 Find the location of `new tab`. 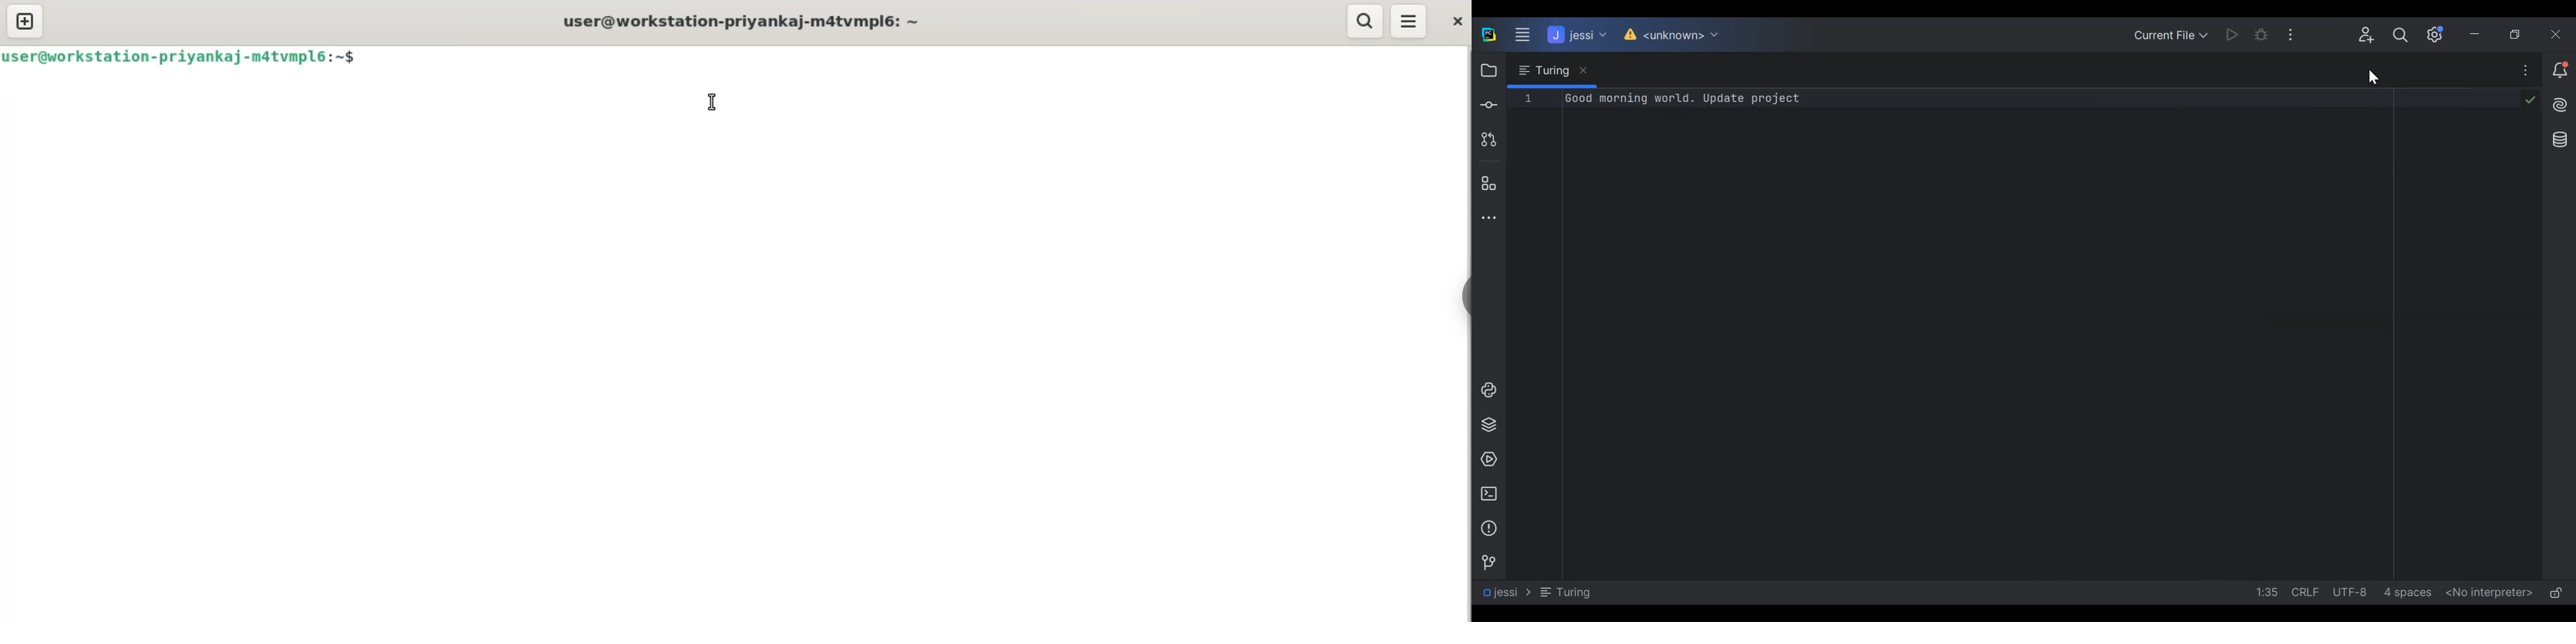

new tab is located at coordinates (25, 21).